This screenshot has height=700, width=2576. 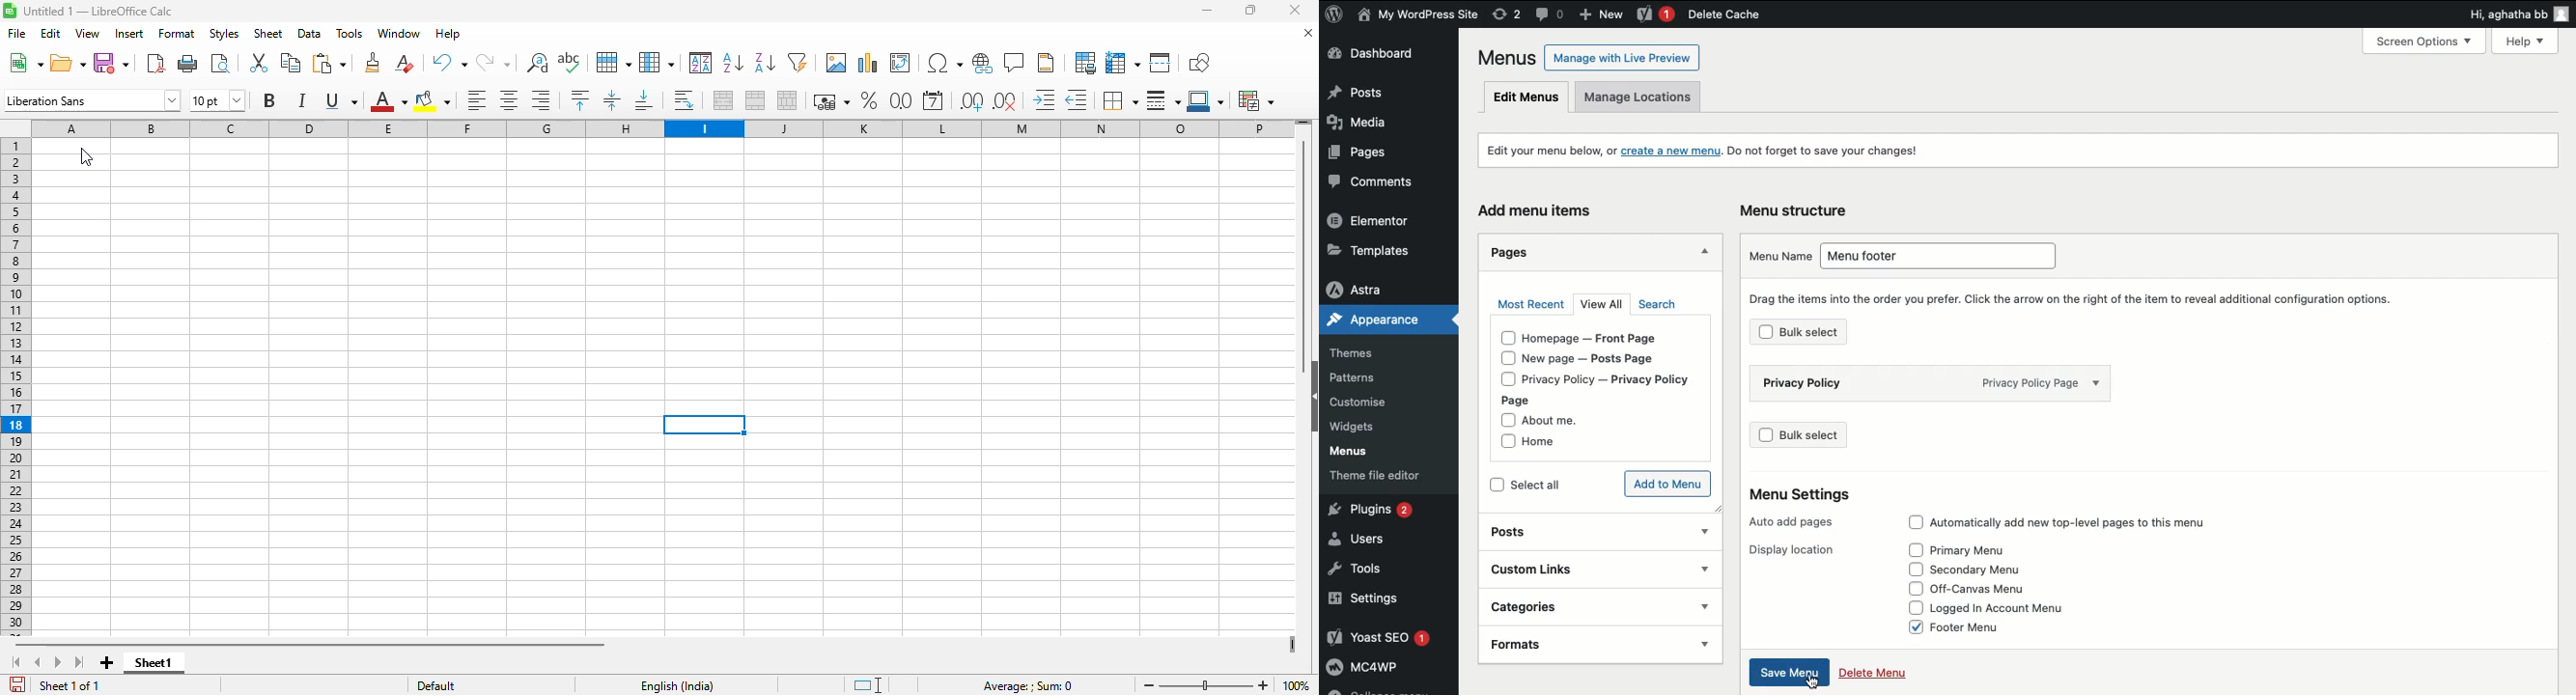 I want to click on redo, so click(x=493, y=64).